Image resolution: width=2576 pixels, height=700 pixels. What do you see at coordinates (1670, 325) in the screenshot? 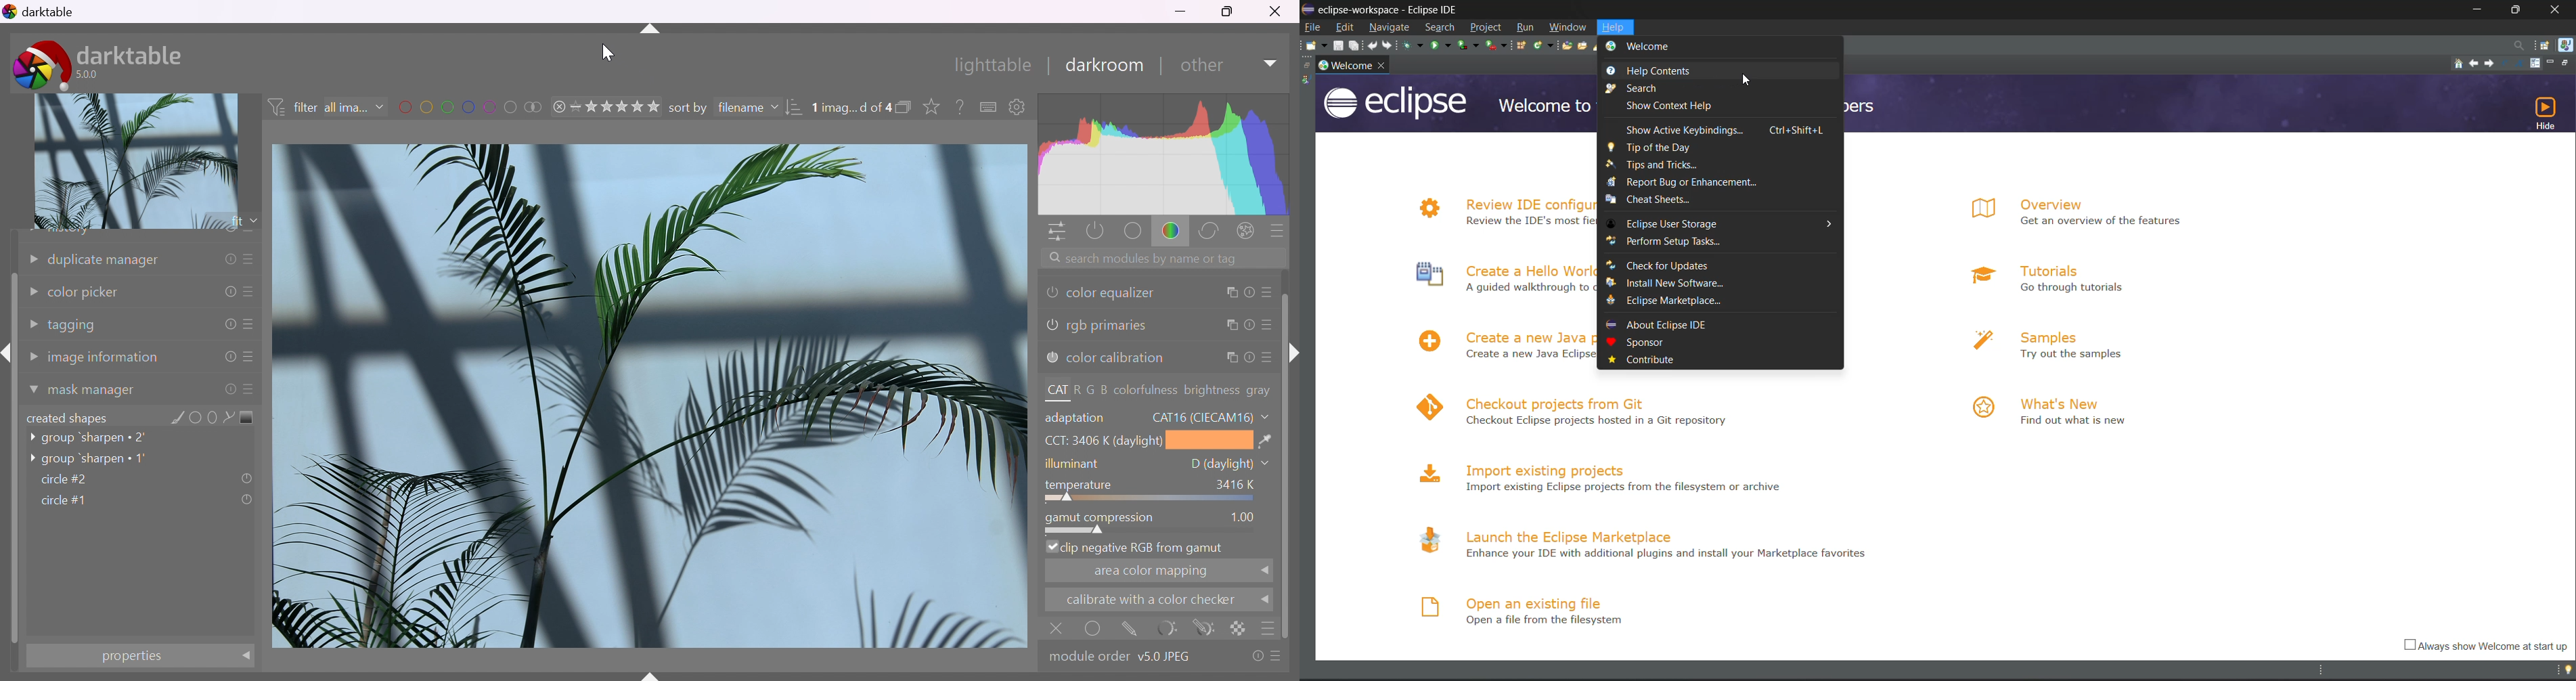
I see `about eclipse IDE` at bounding box center [1670, 325].